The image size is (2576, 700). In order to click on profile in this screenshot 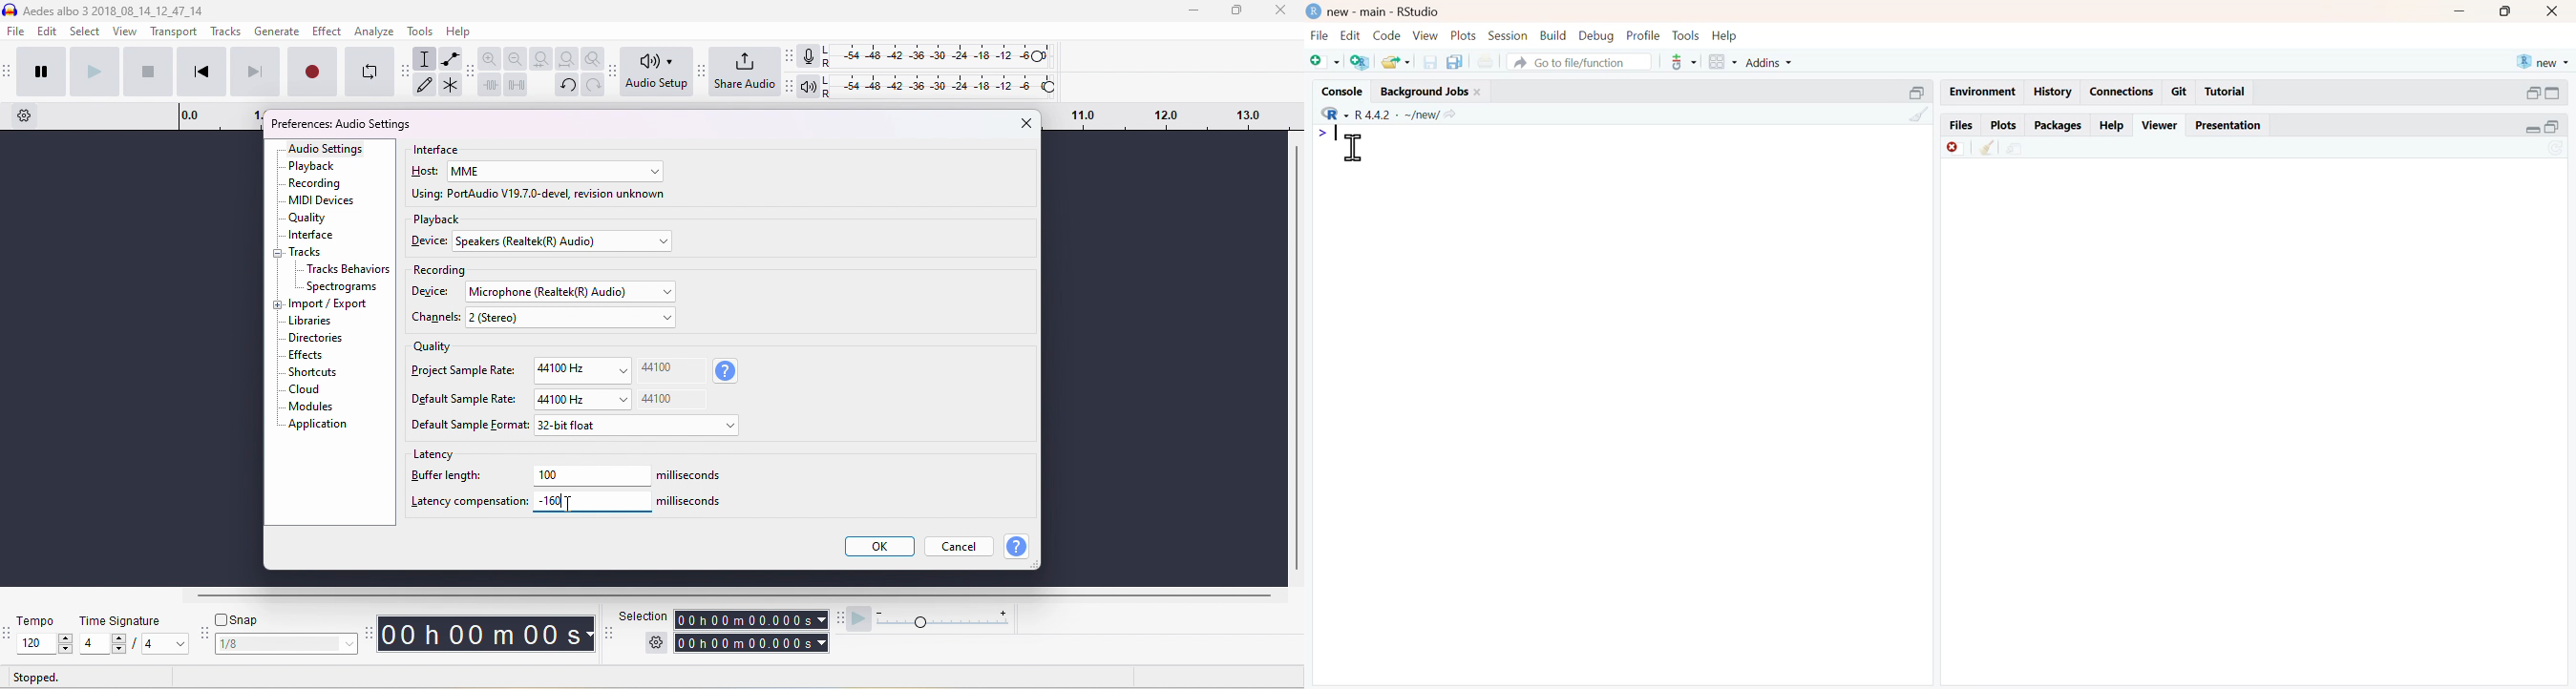, I will do `click(1645, 35)`.